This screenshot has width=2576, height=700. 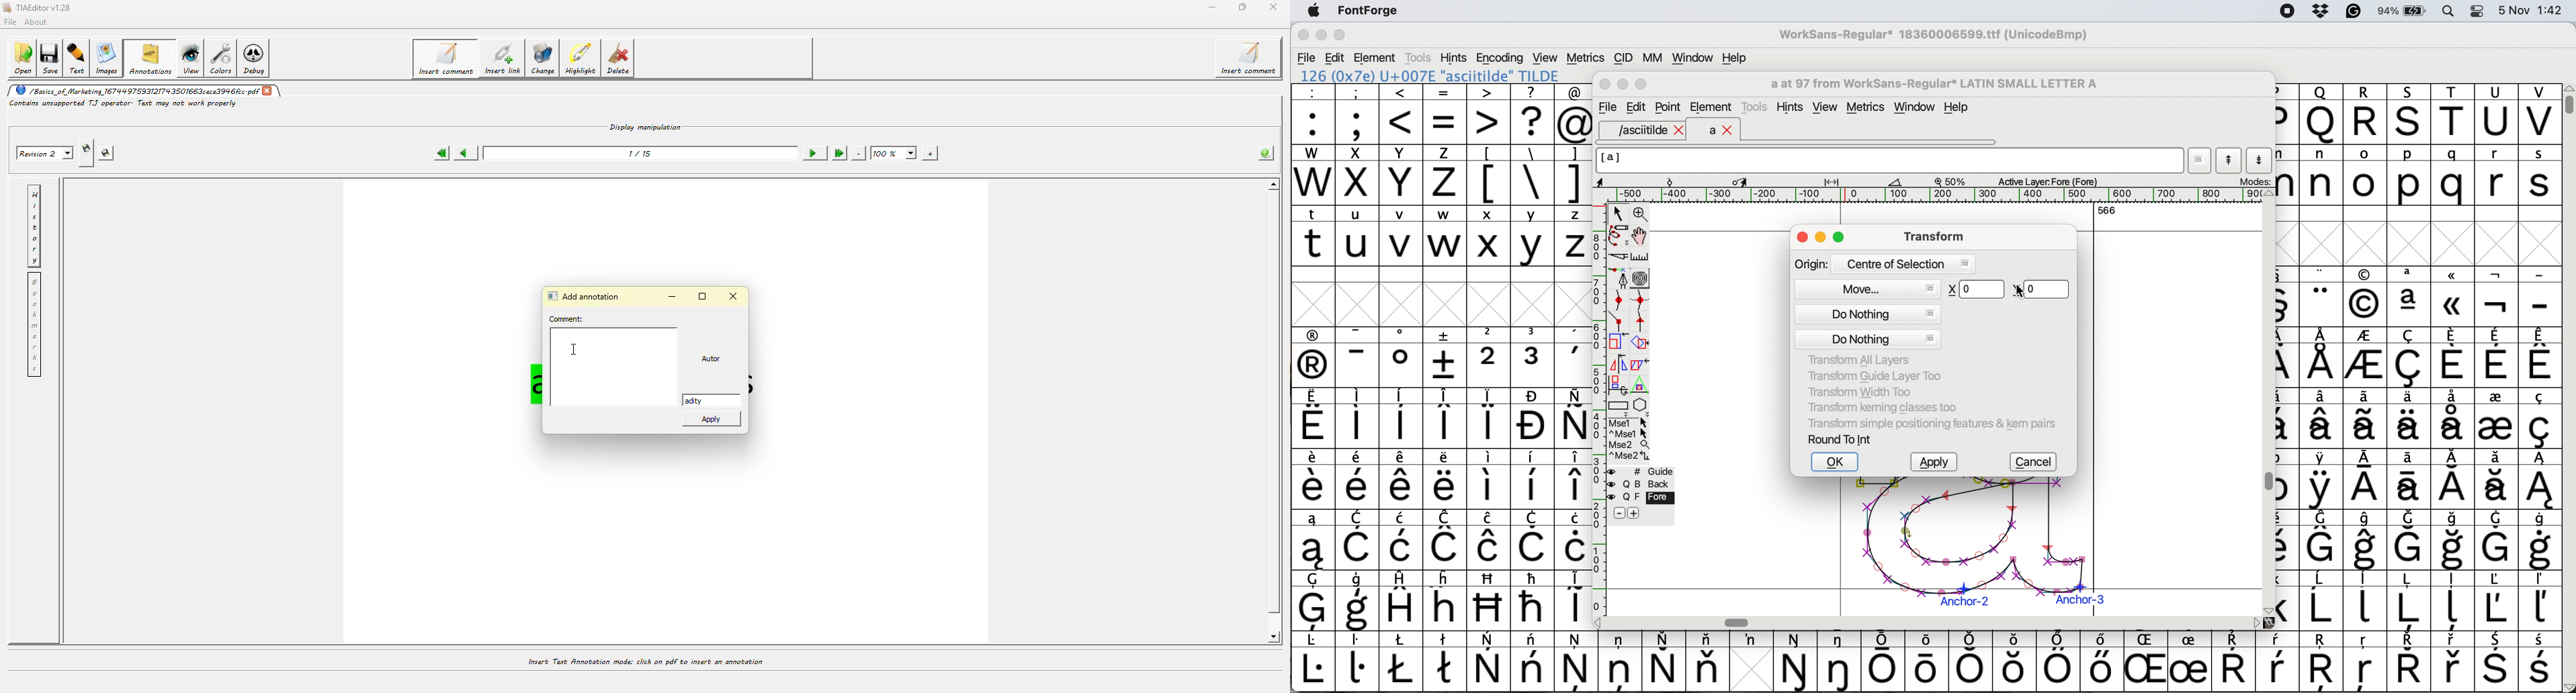 What do you see at coordinates (1574, 599) in the screenshot?
I see `symbol` at bounding box center [1574, 599].